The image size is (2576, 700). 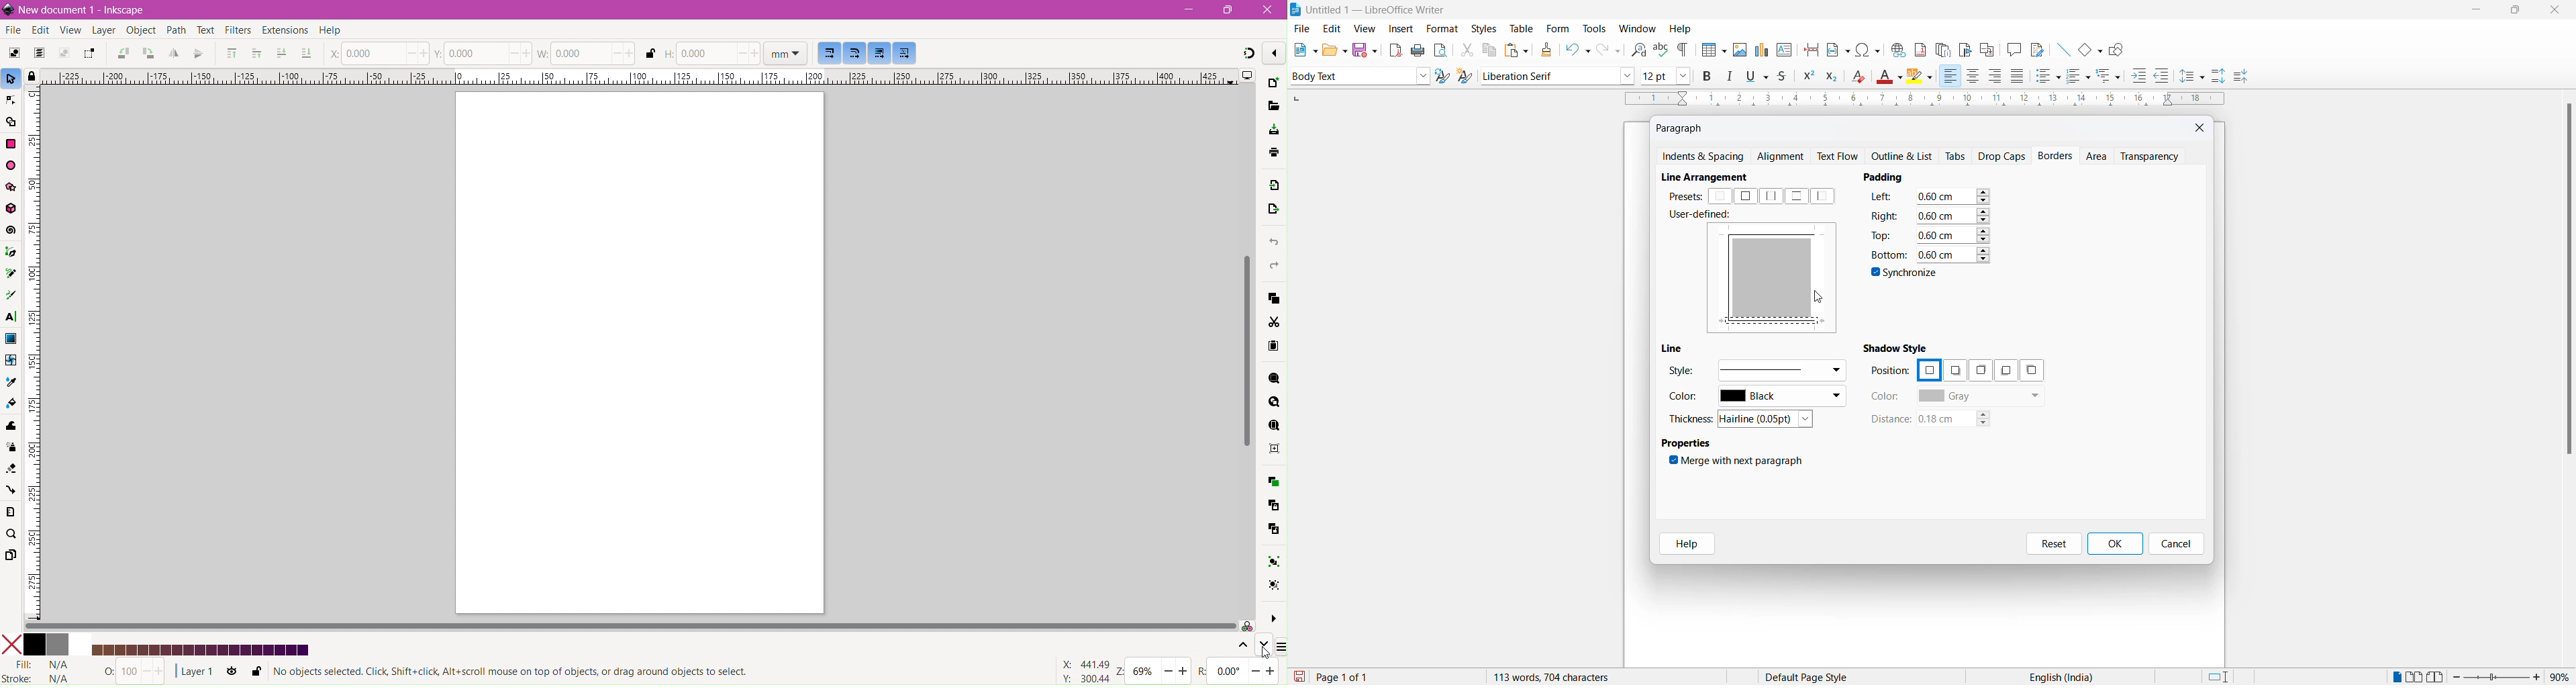 I want to click on tabs, so click(x=1956, y=156).